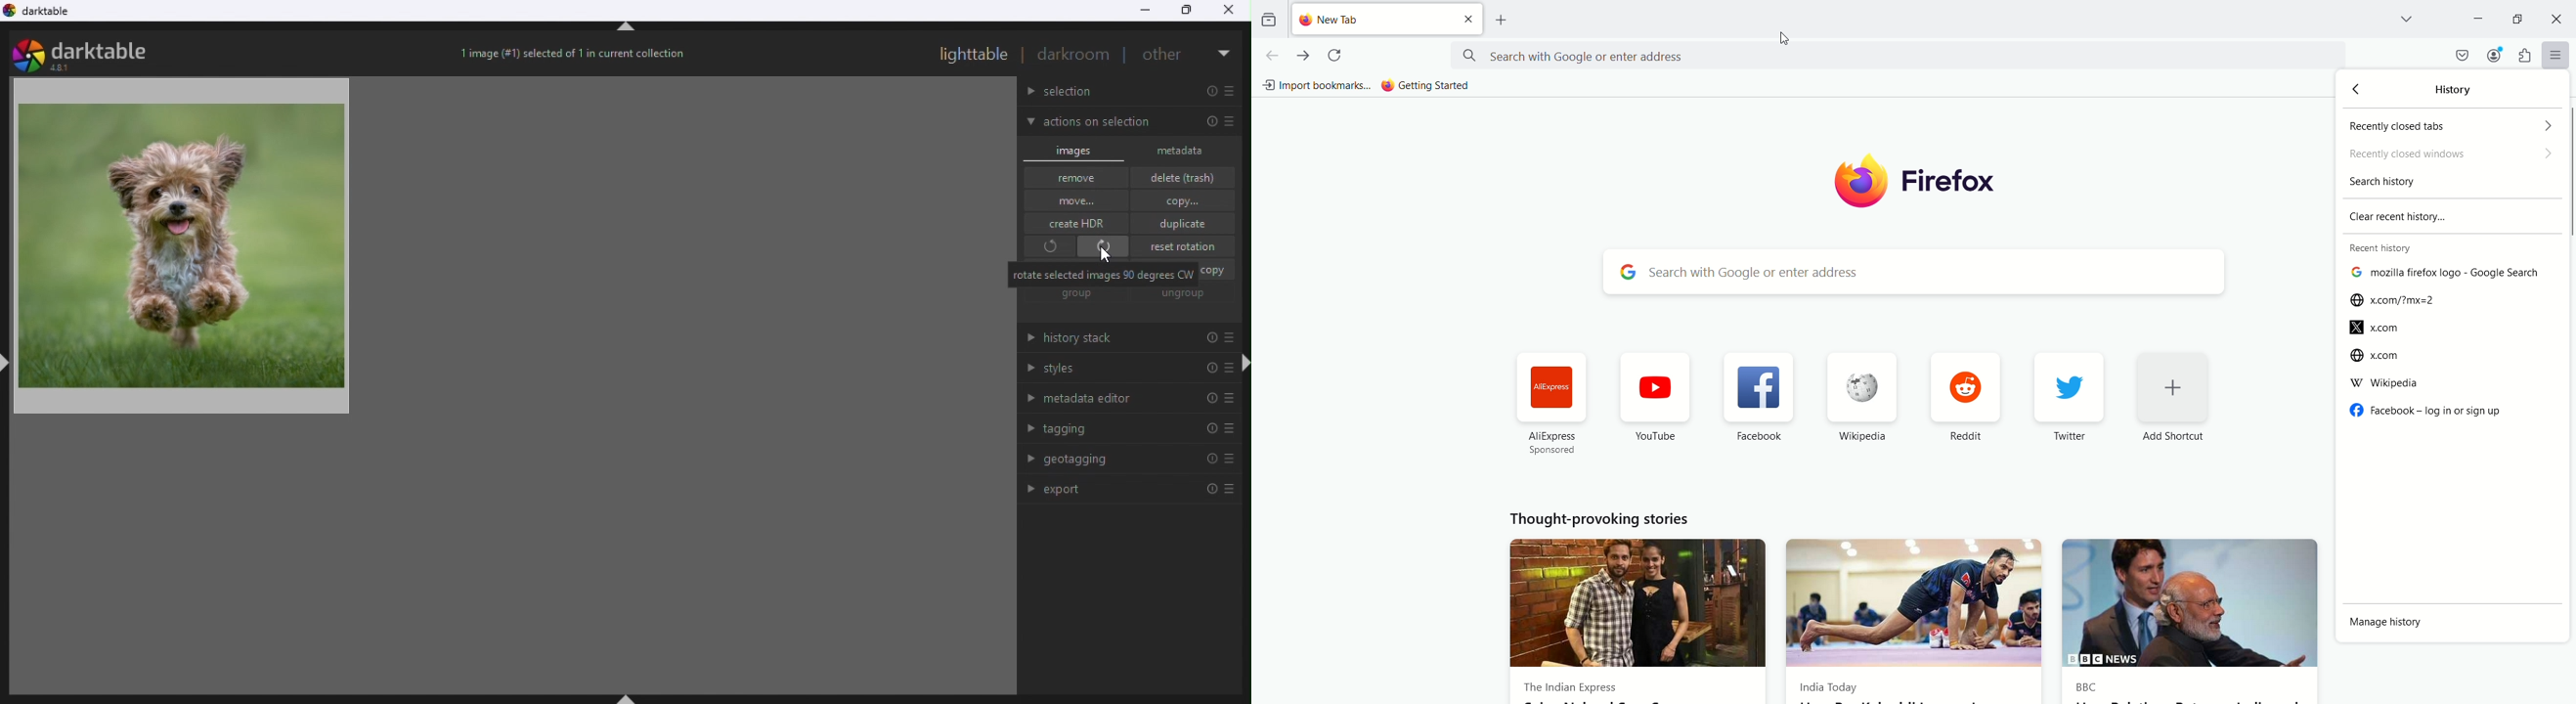  Describe the element at coordinates (630, 696) in the screenshot. I see `shift+ctrl+b` at that location.